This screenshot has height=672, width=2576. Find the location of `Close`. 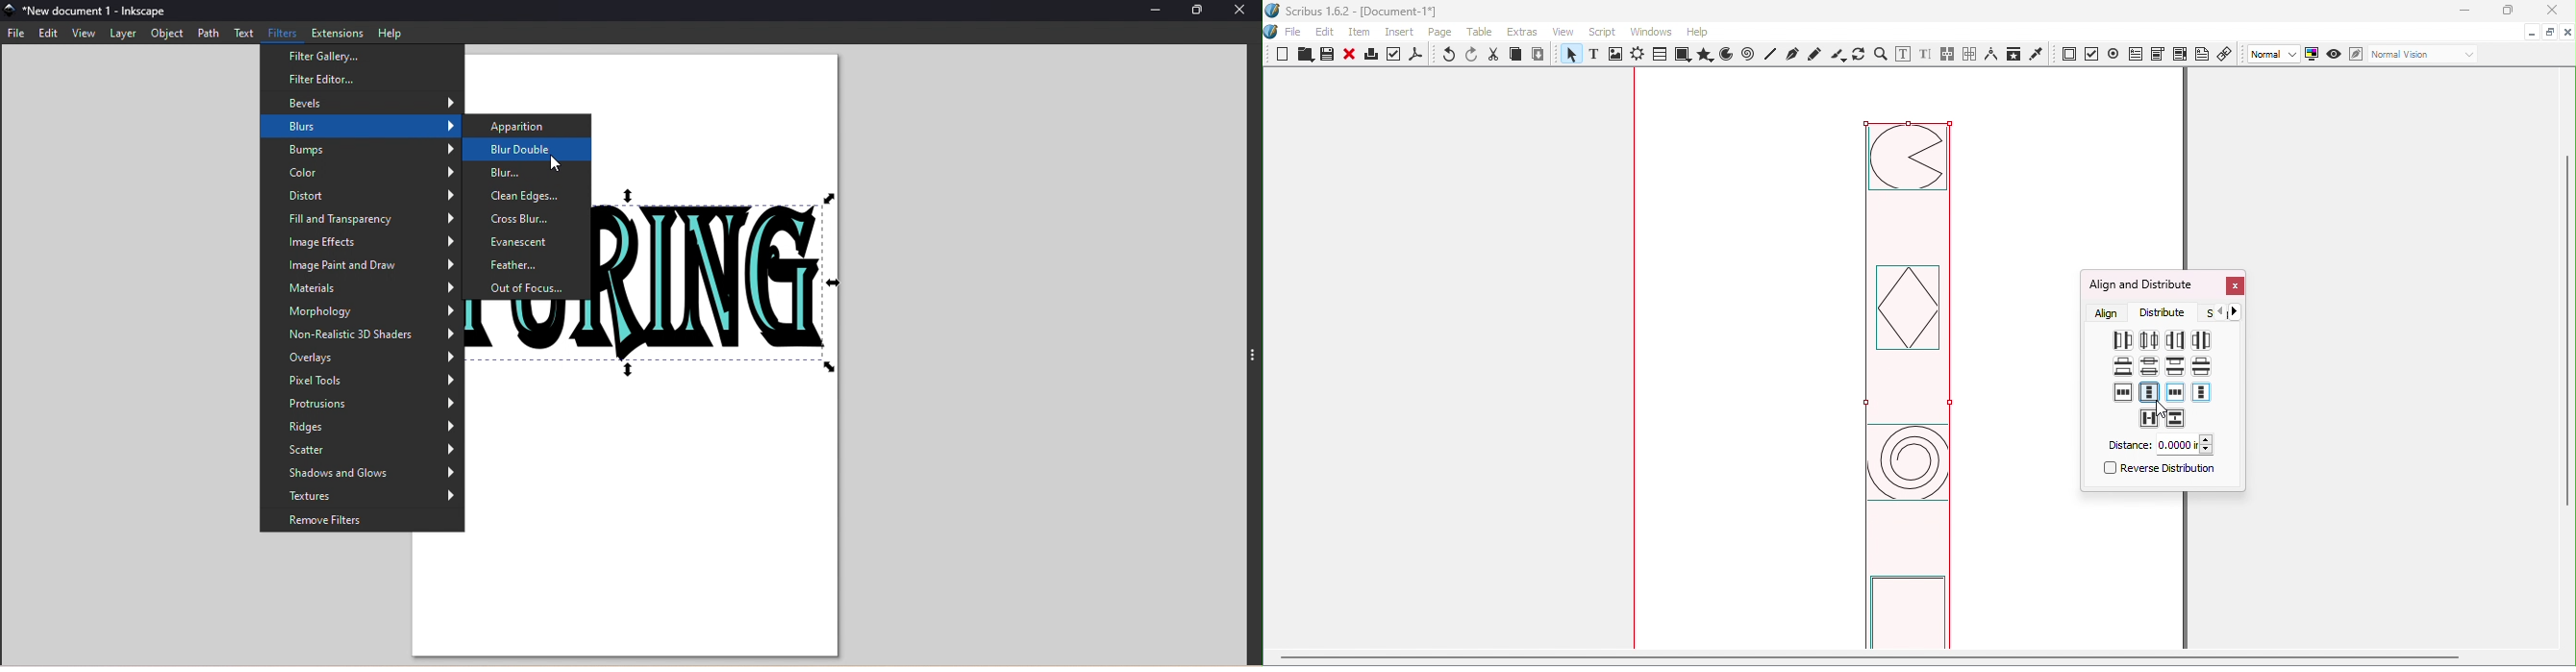

Close is located at coordinates (1241, 13).